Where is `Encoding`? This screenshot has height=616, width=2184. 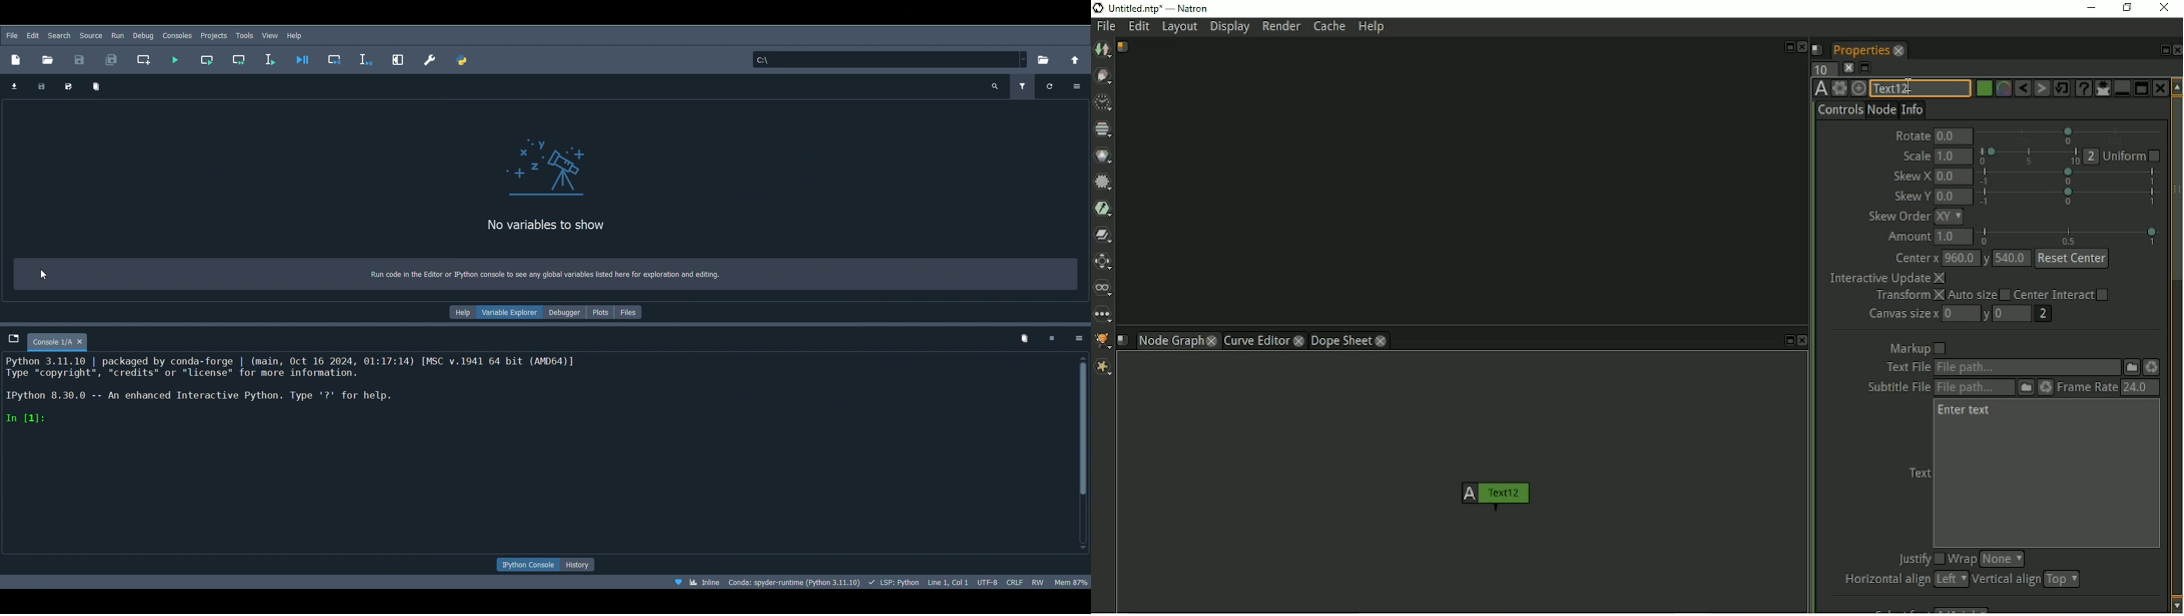 Encoding is located at coordinates (990, 582).